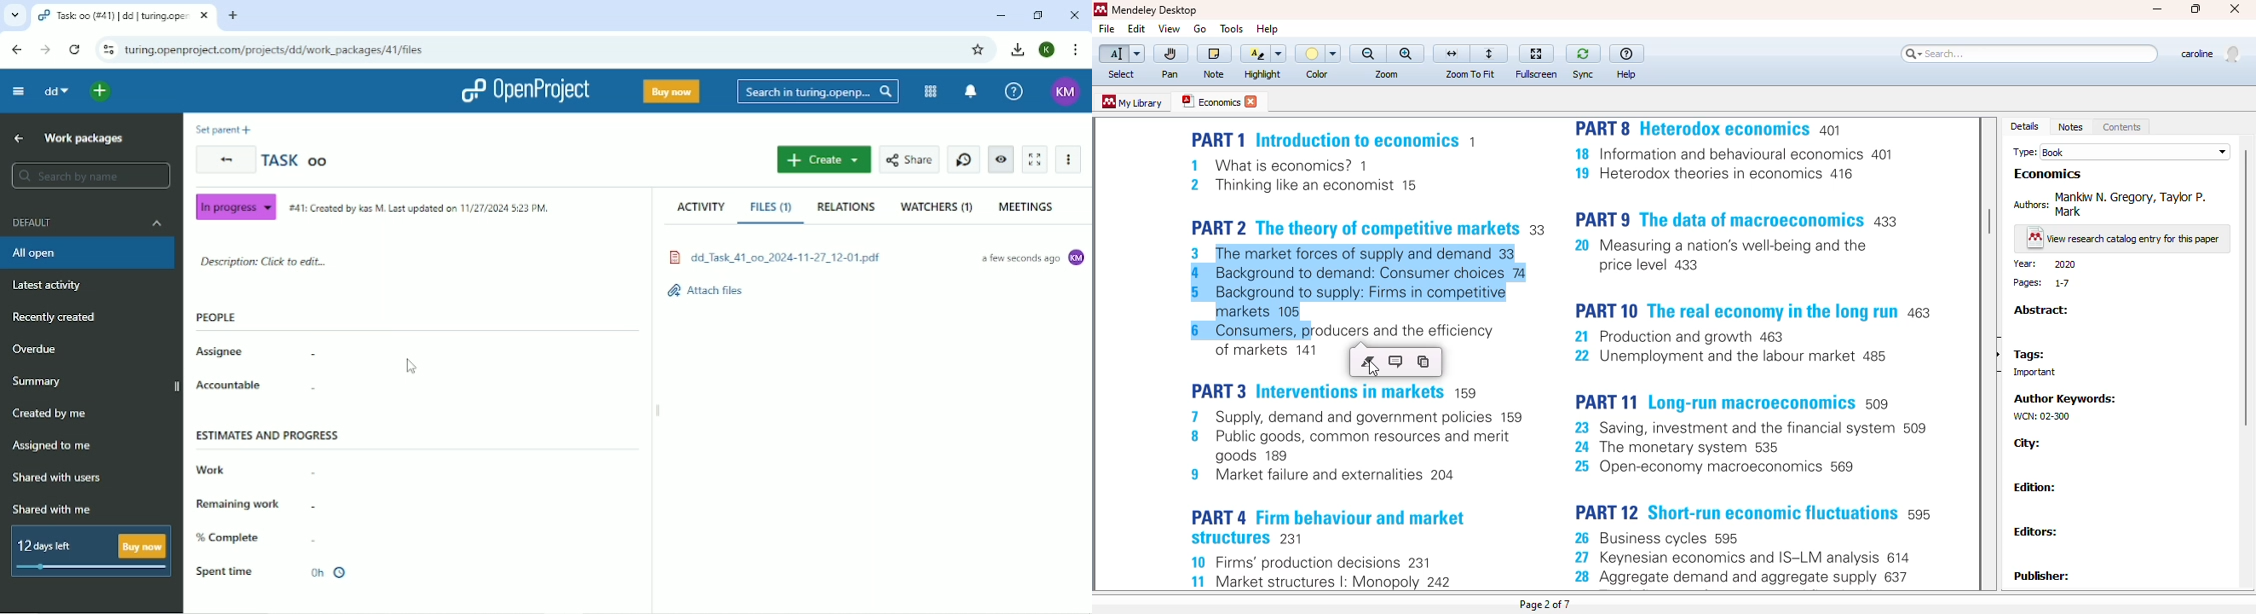  I want to click on minimize, so click(2159, 9).